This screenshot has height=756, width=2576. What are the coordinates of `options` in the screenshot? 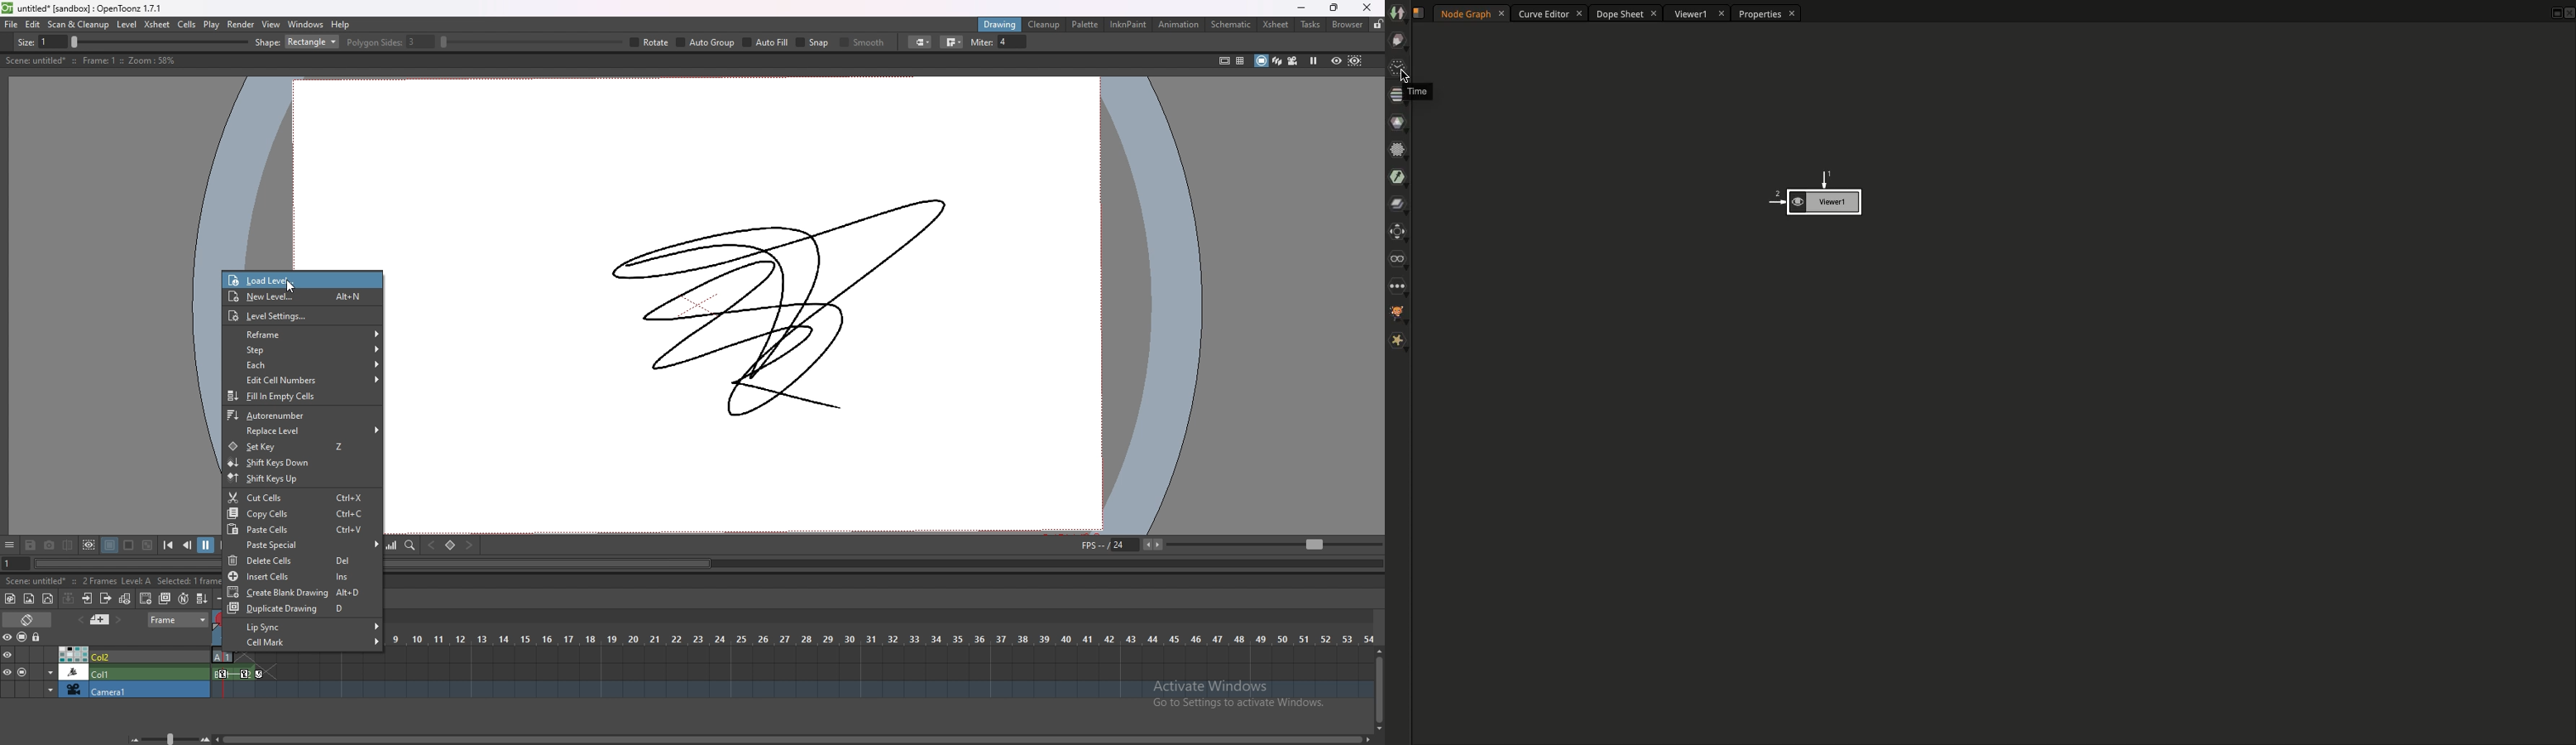 It's located at (9, 546).